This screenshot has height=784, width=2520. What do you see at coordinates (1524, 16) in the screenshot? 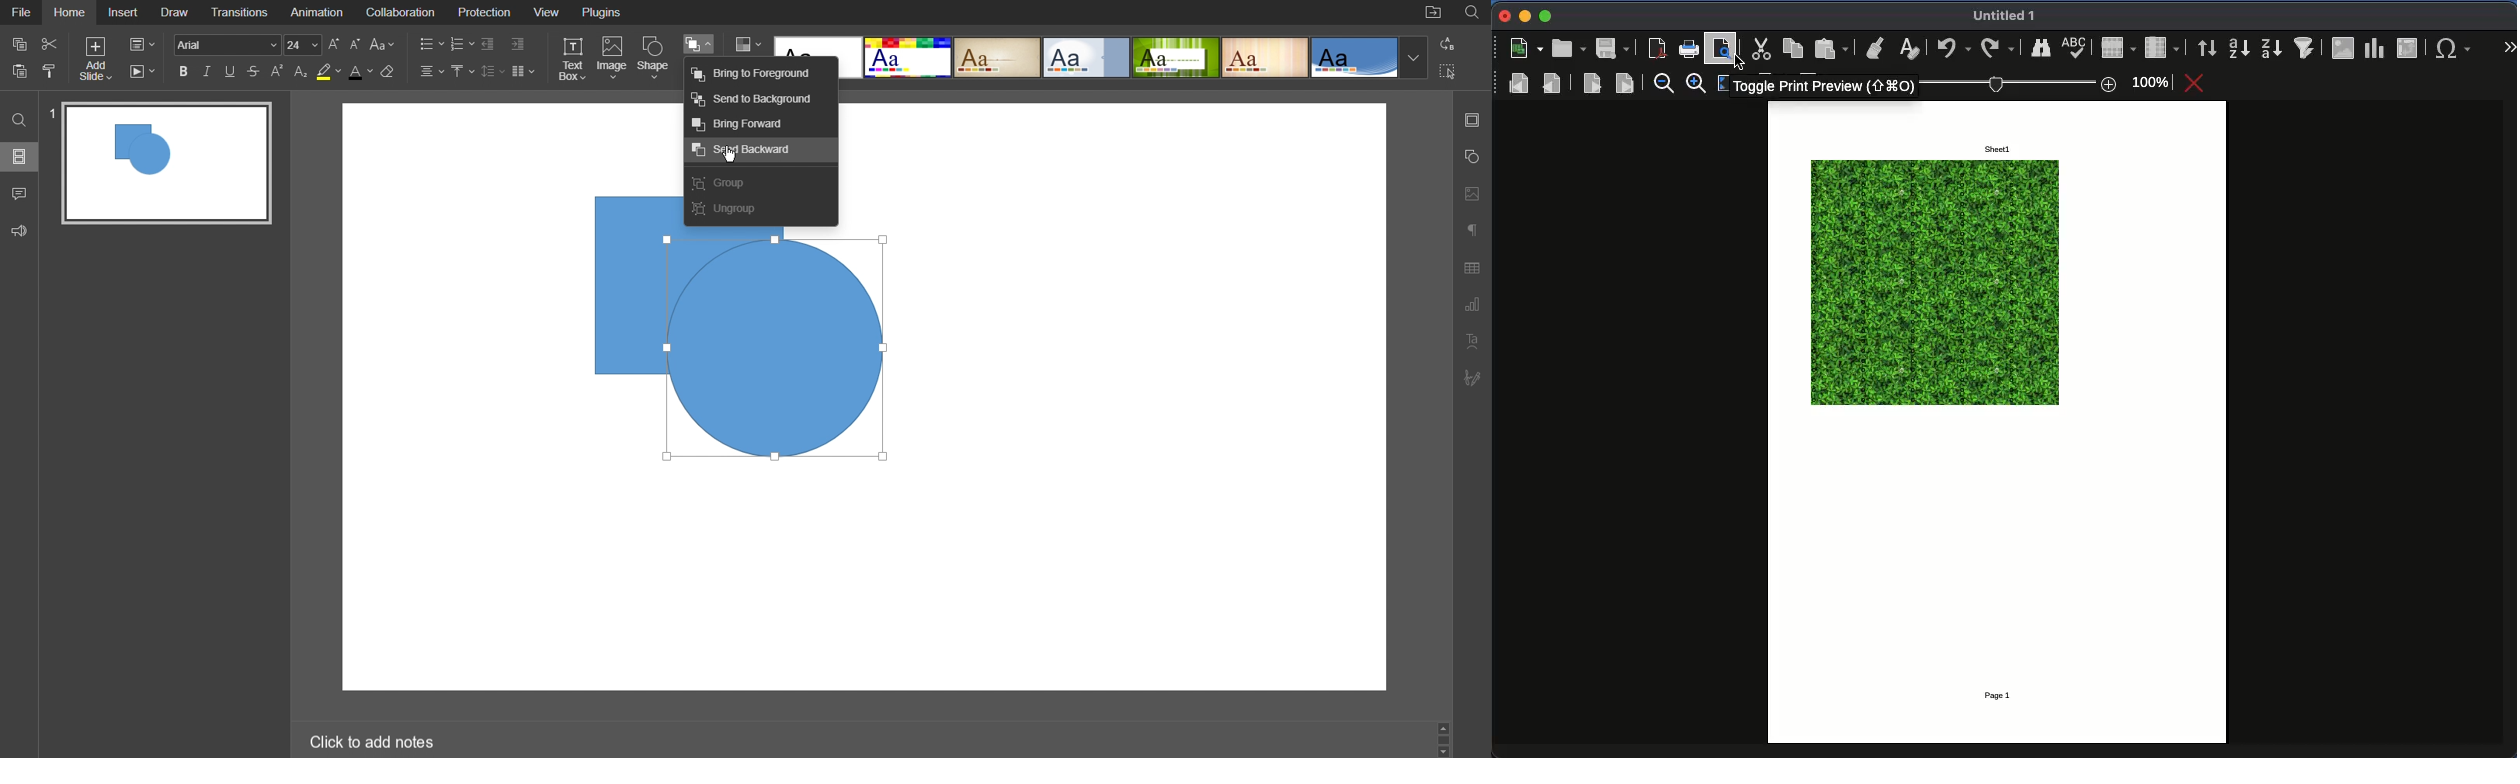
I see `minimize` at bounding box center [1524, 16].